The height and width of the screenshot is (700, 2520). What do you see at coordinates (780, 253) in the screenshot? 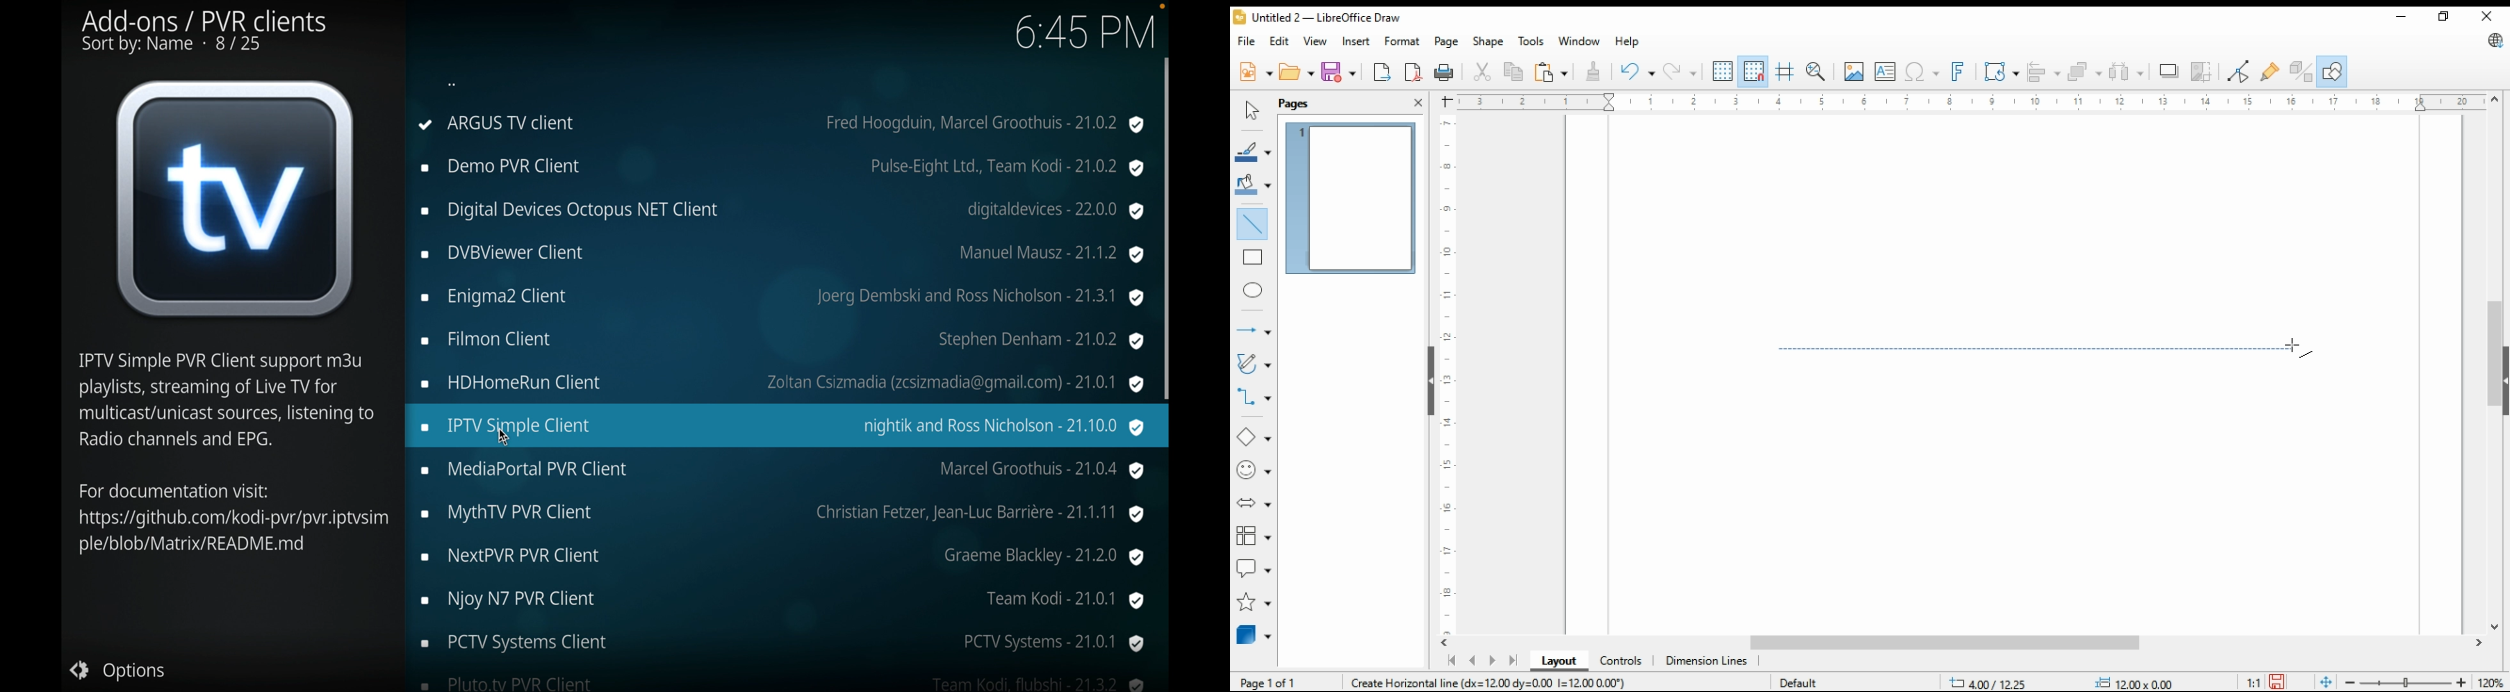
I see `dvbviewer client` at bounding box center [780, 253].